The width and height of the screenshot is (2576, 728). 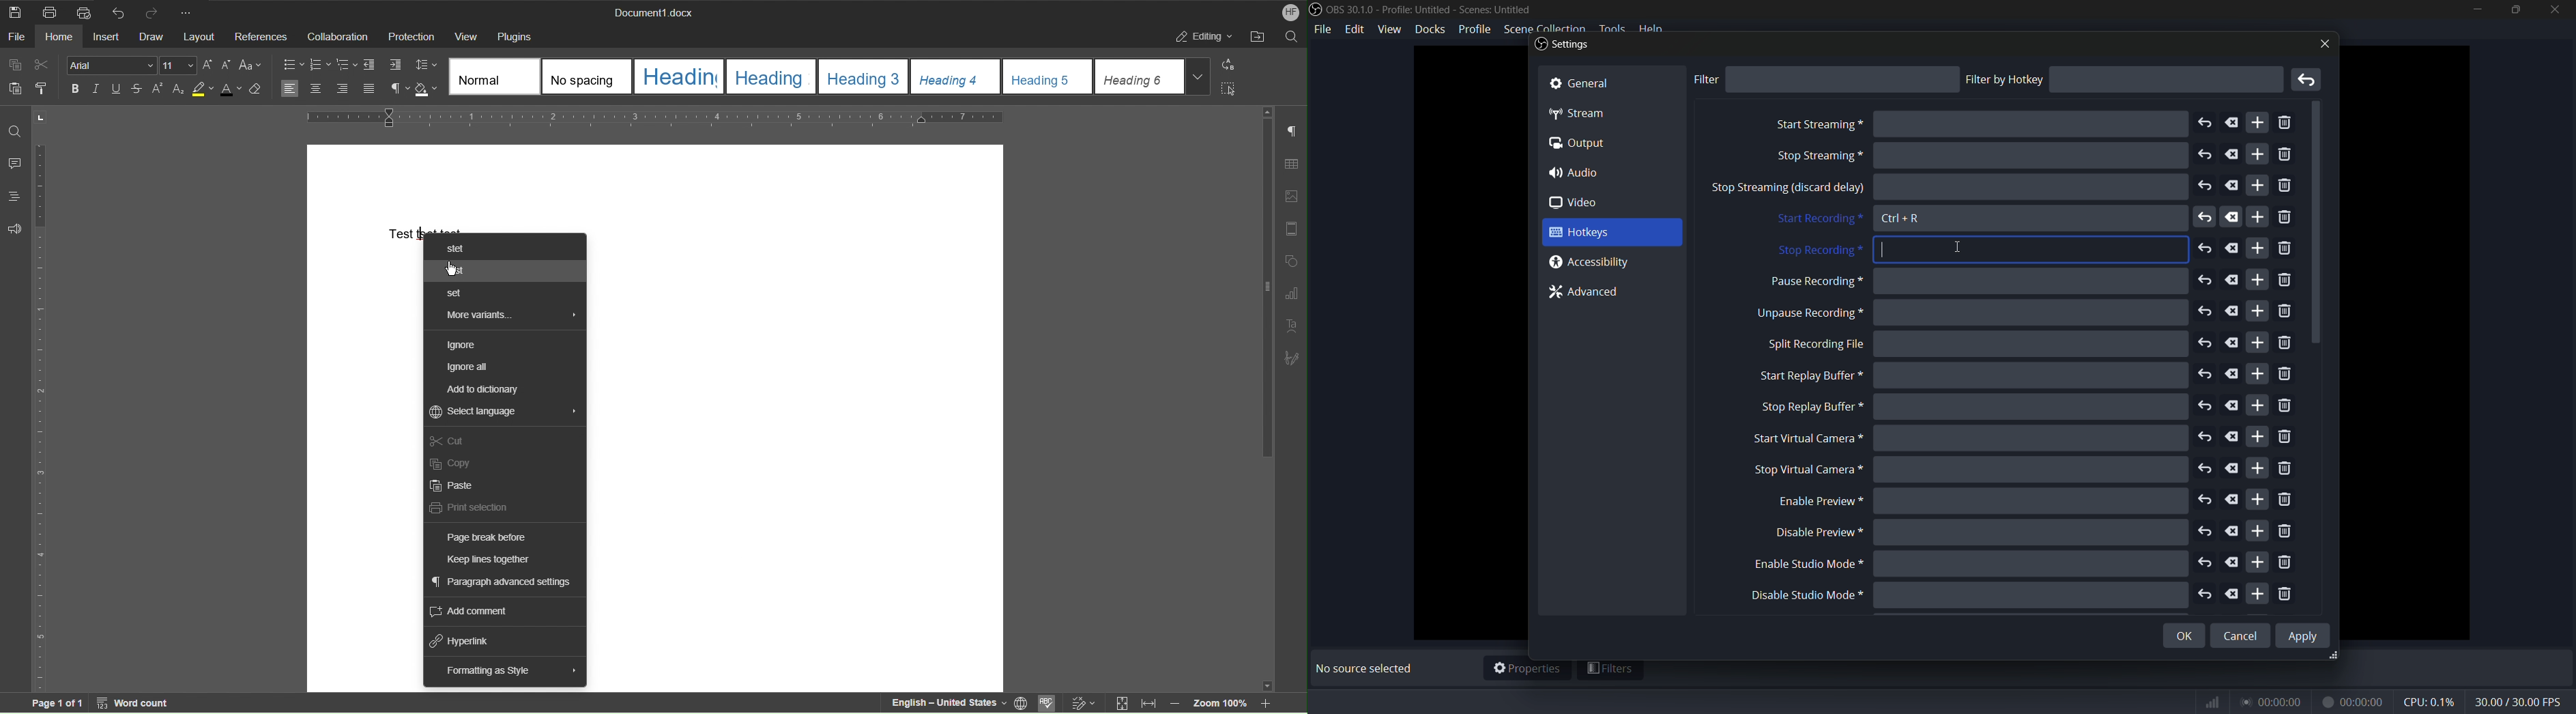 What do you see at coordinates (2520, 703) in the screenshot?
I see `fps` at bounding box center [2520, 703].